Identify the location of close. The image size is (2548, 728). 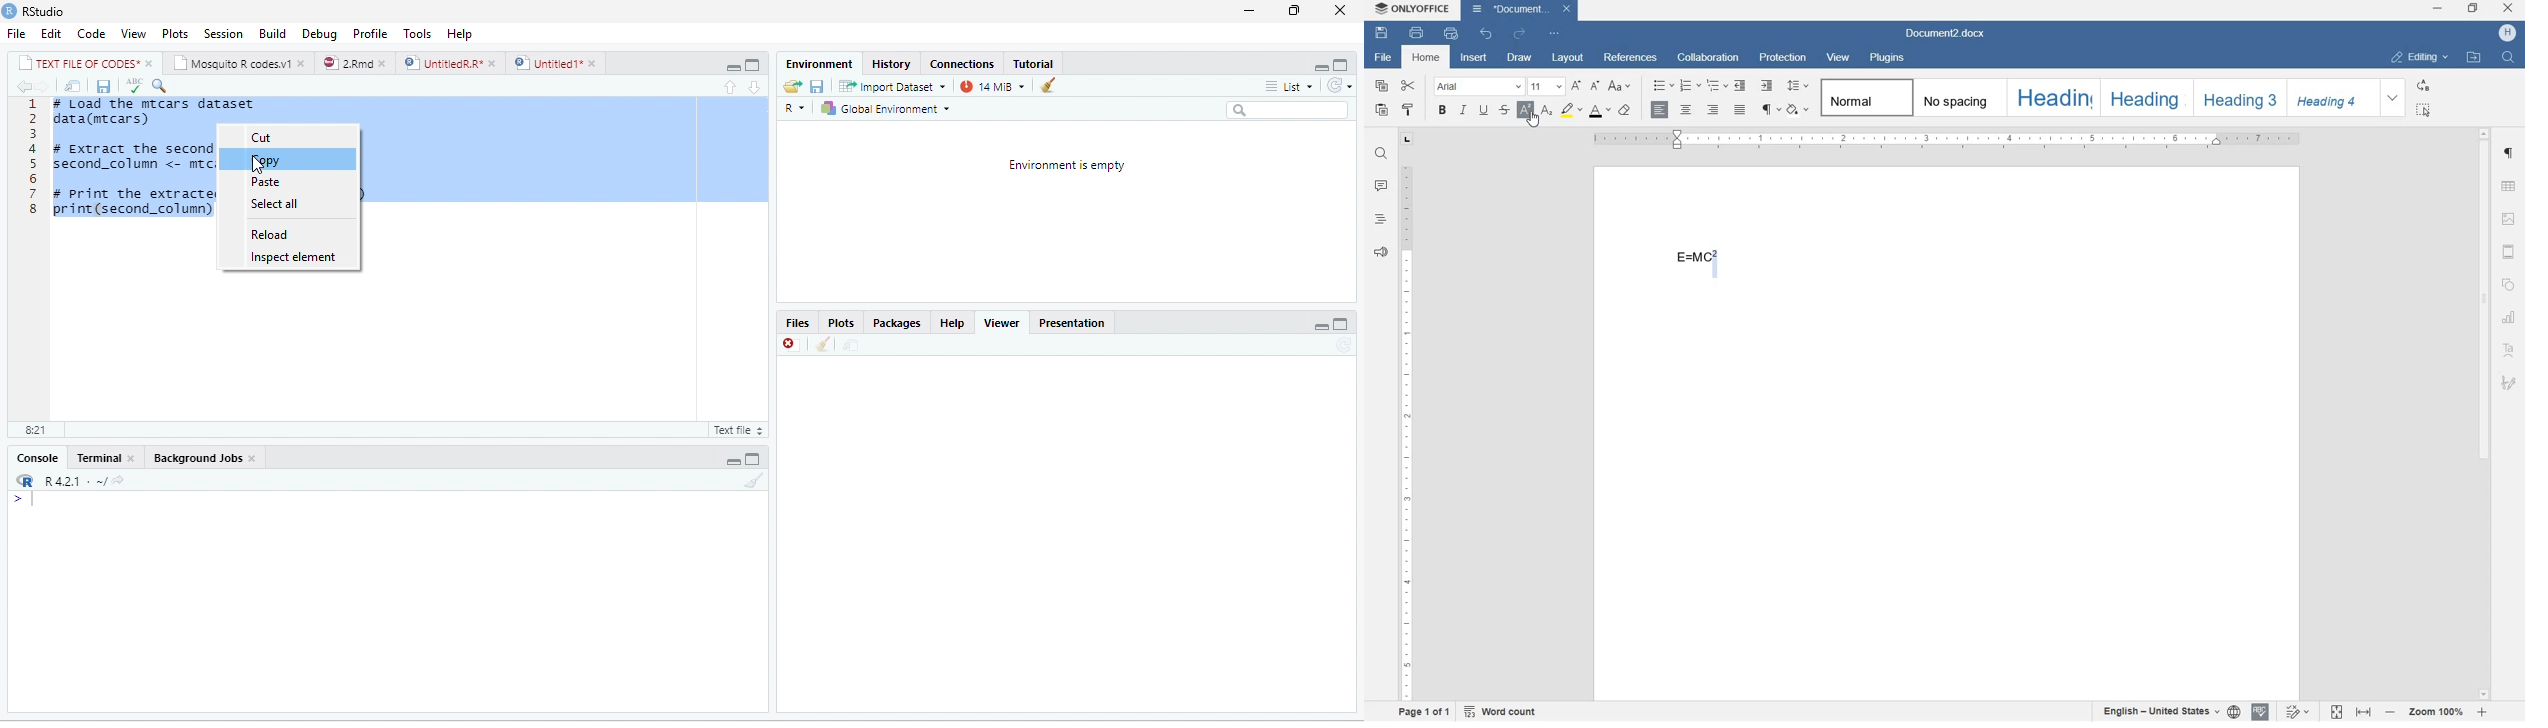
(384, 62).